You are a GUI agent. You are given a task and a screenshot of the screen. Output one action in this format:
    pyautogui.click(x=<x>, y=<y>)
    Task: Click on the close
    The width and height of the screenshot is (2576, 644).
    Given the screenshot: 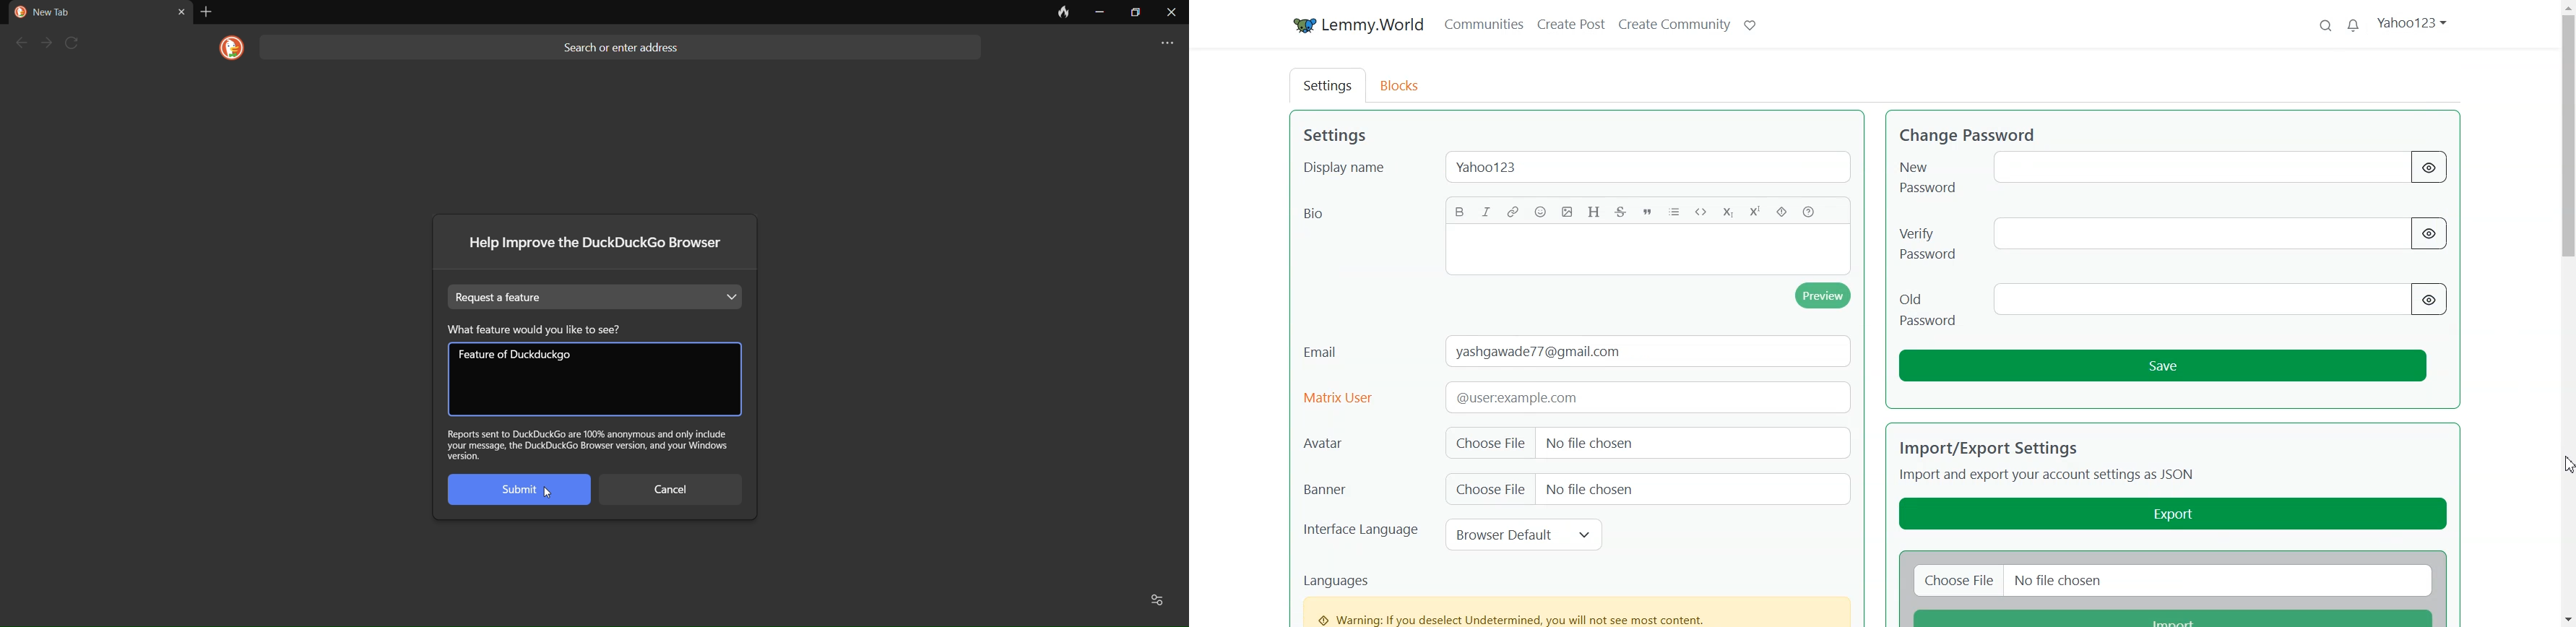 What is the action you would take?
    pyautogui.click(x=1172, y=15)
    